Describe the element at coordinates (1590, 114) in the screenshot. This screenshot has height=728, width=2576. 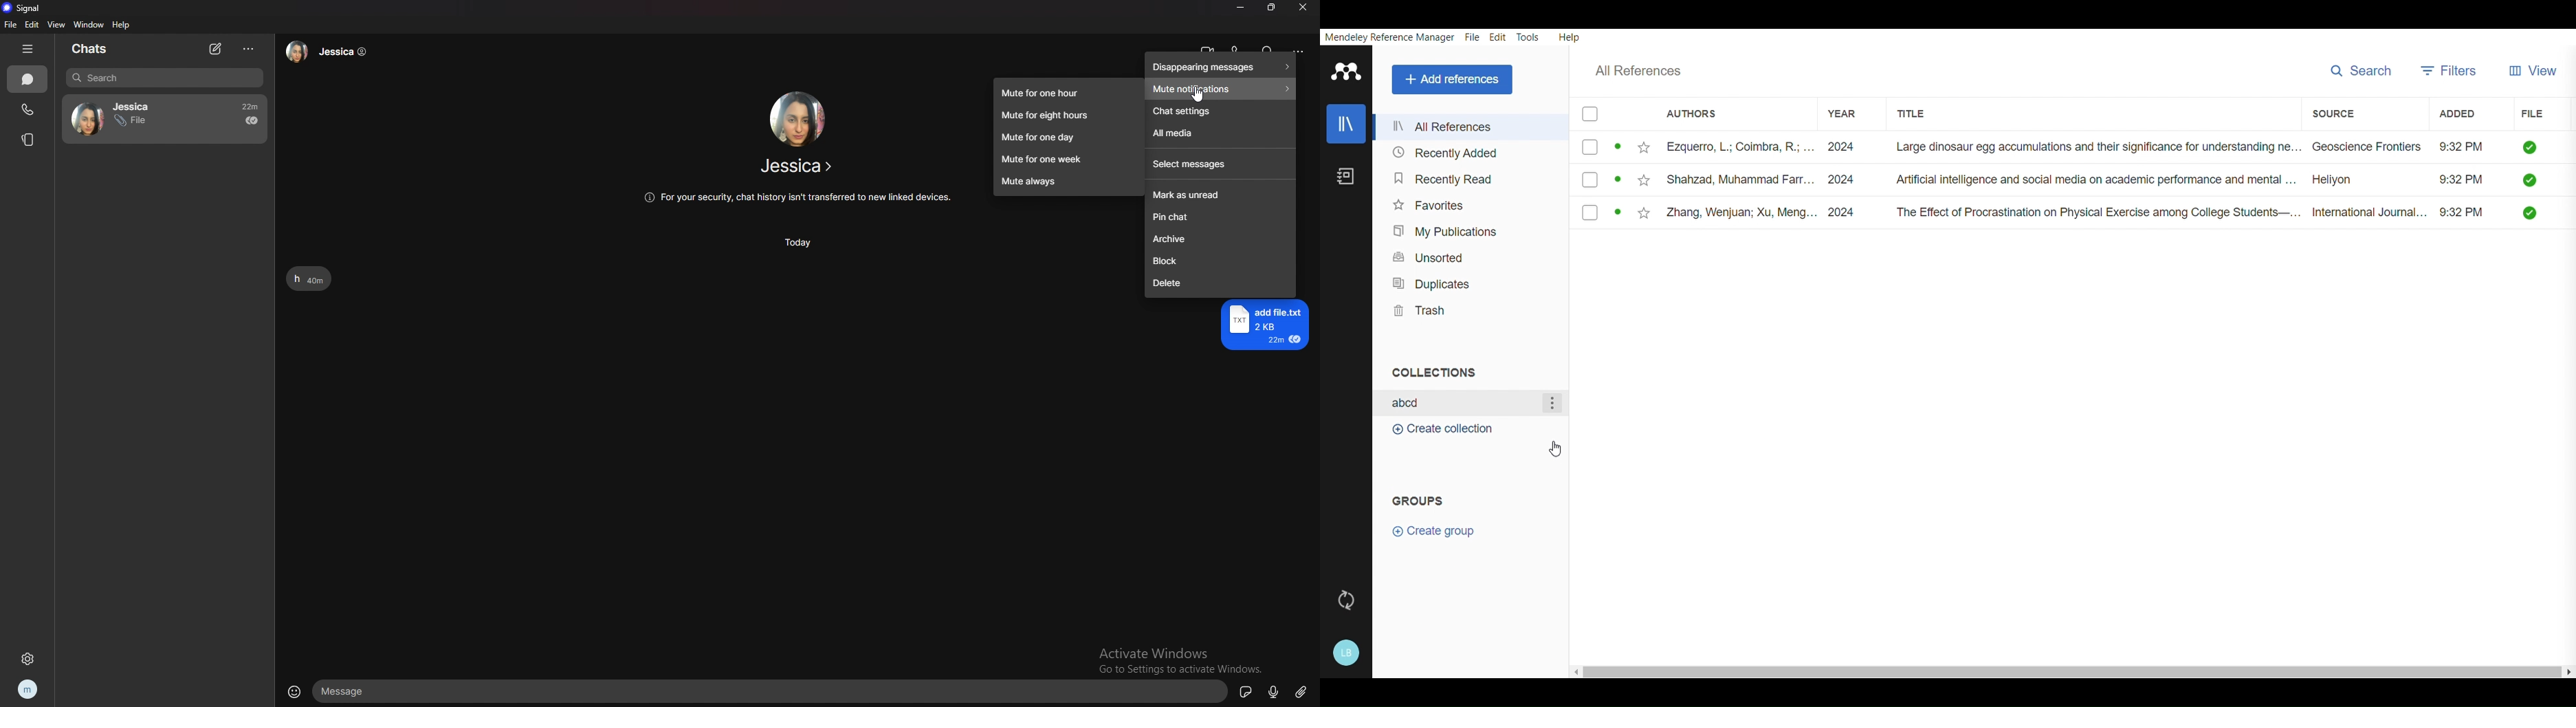
I see `checkbox` at that location.